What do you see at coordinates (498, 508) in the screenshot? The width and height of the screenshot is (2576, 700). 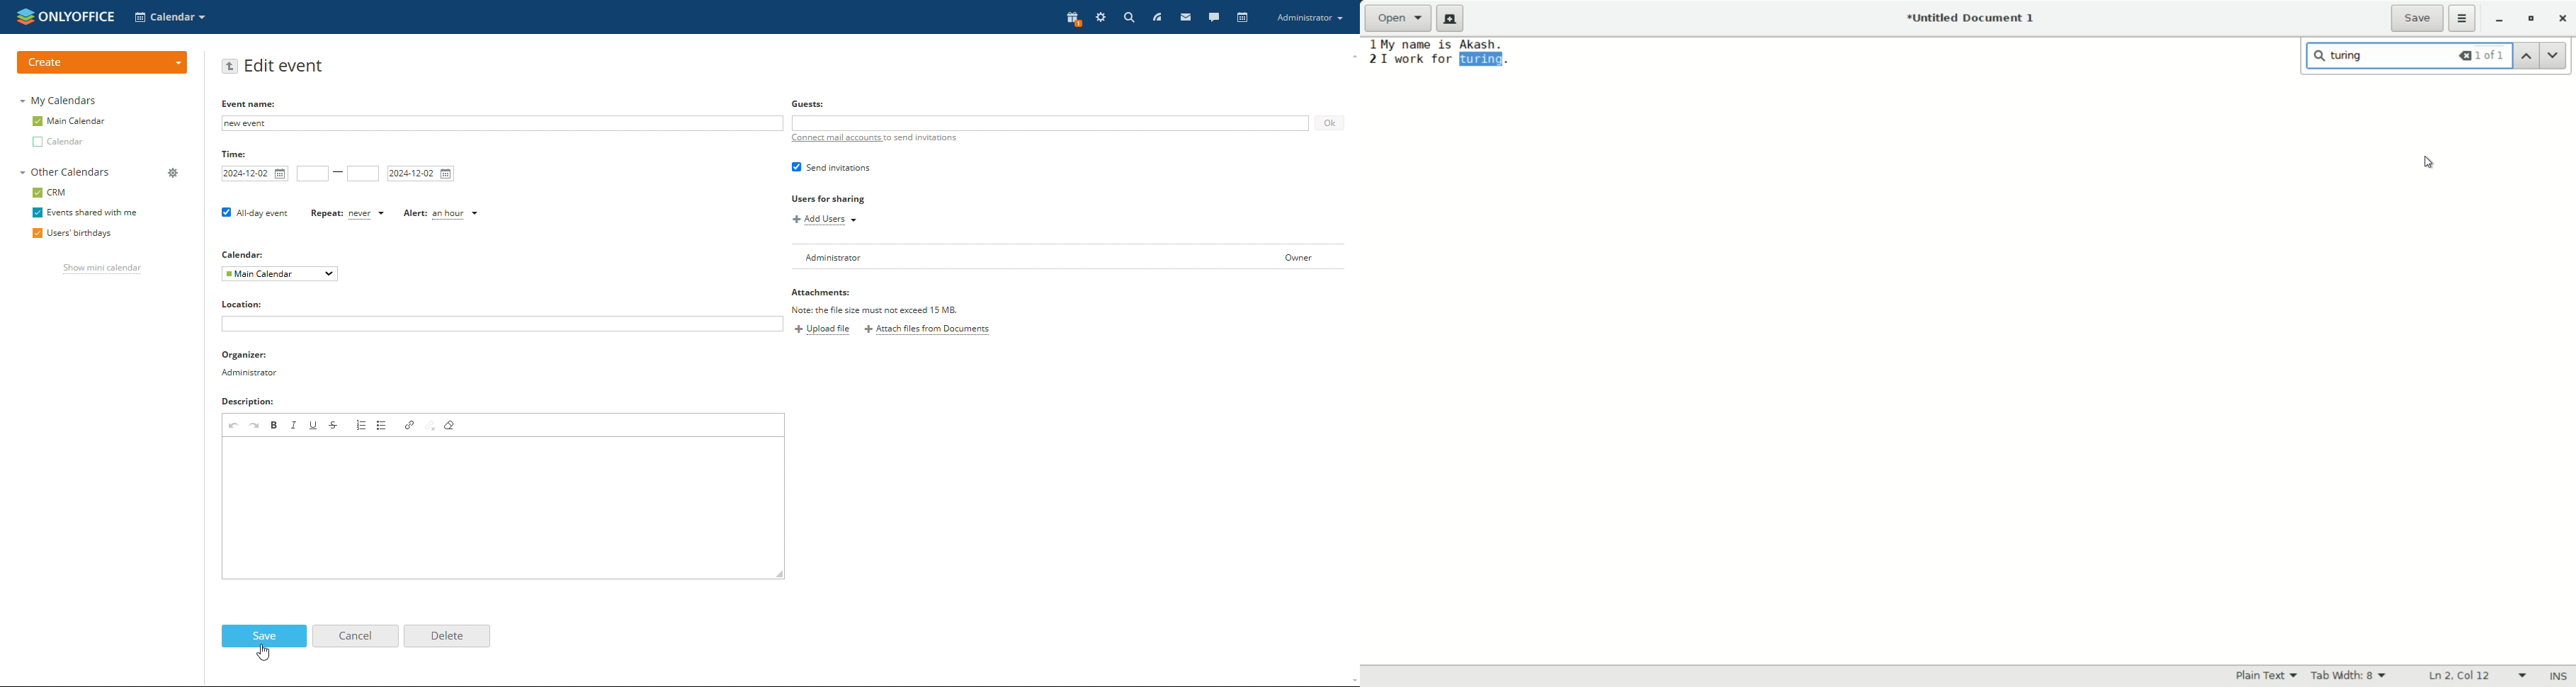 I see `add description` at bounding box center [498, 508].